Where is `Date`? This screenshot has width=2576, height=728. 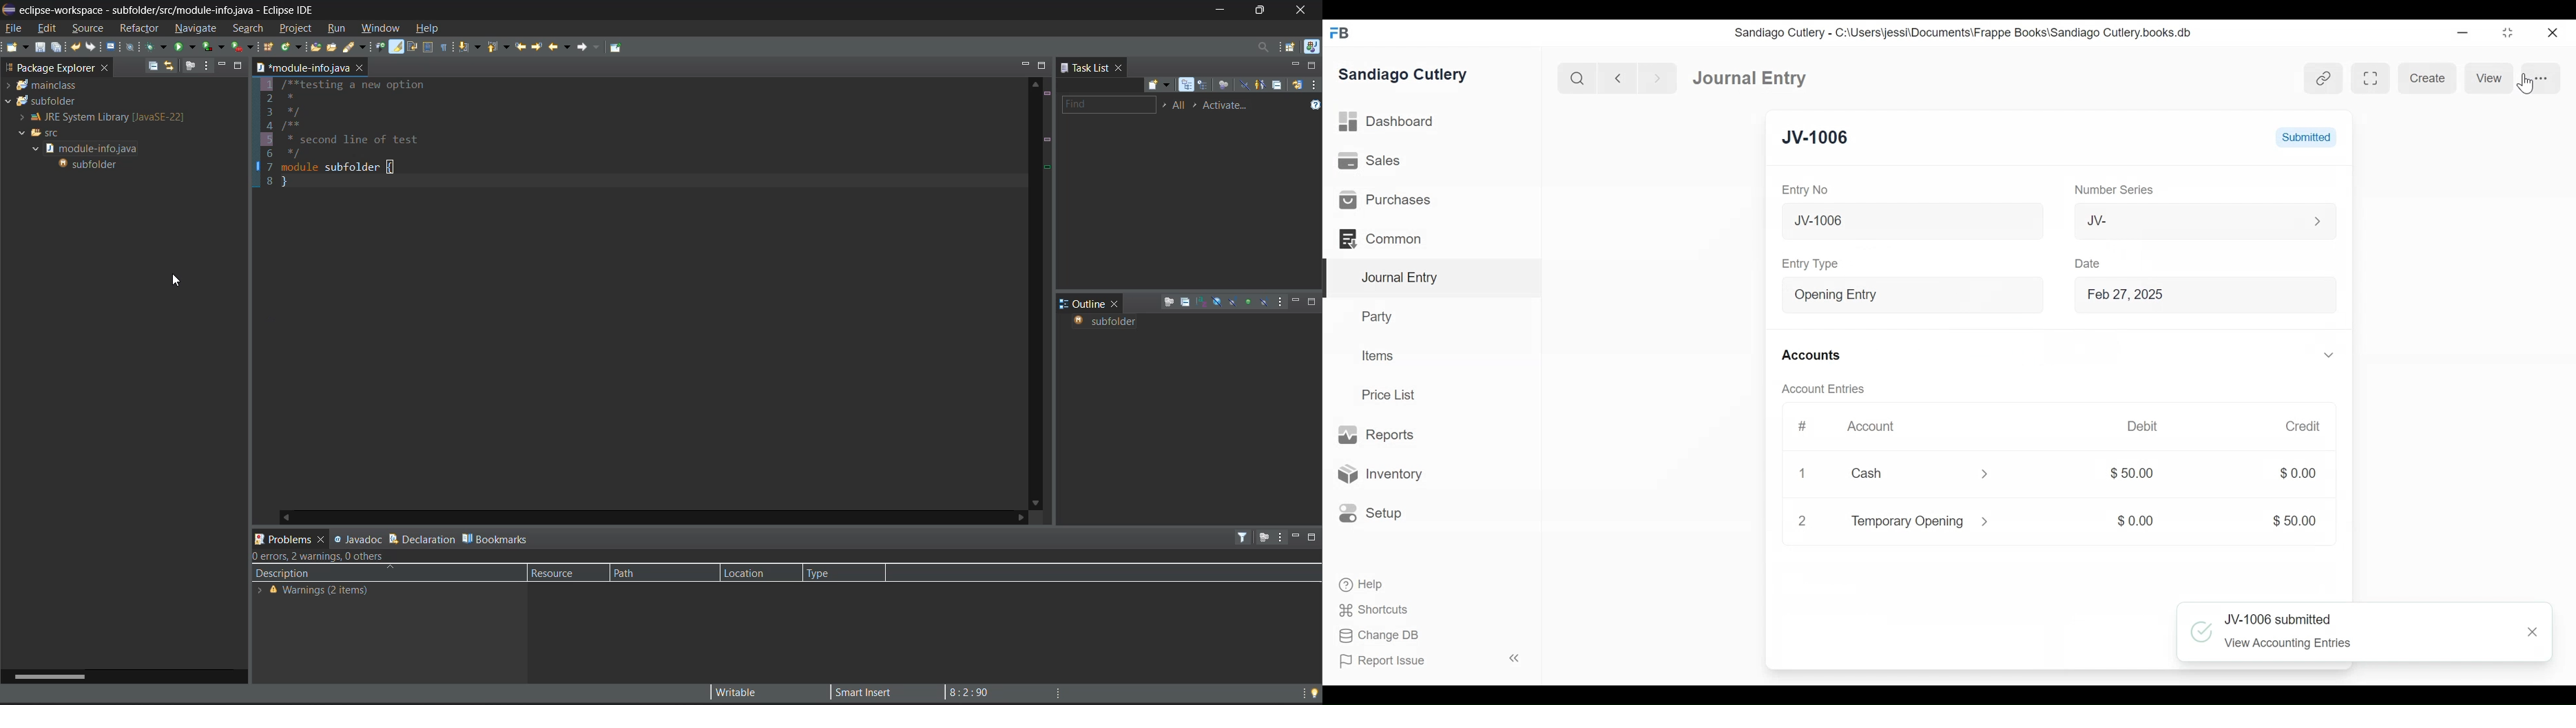
Date is located at coordinates (2085, 263).